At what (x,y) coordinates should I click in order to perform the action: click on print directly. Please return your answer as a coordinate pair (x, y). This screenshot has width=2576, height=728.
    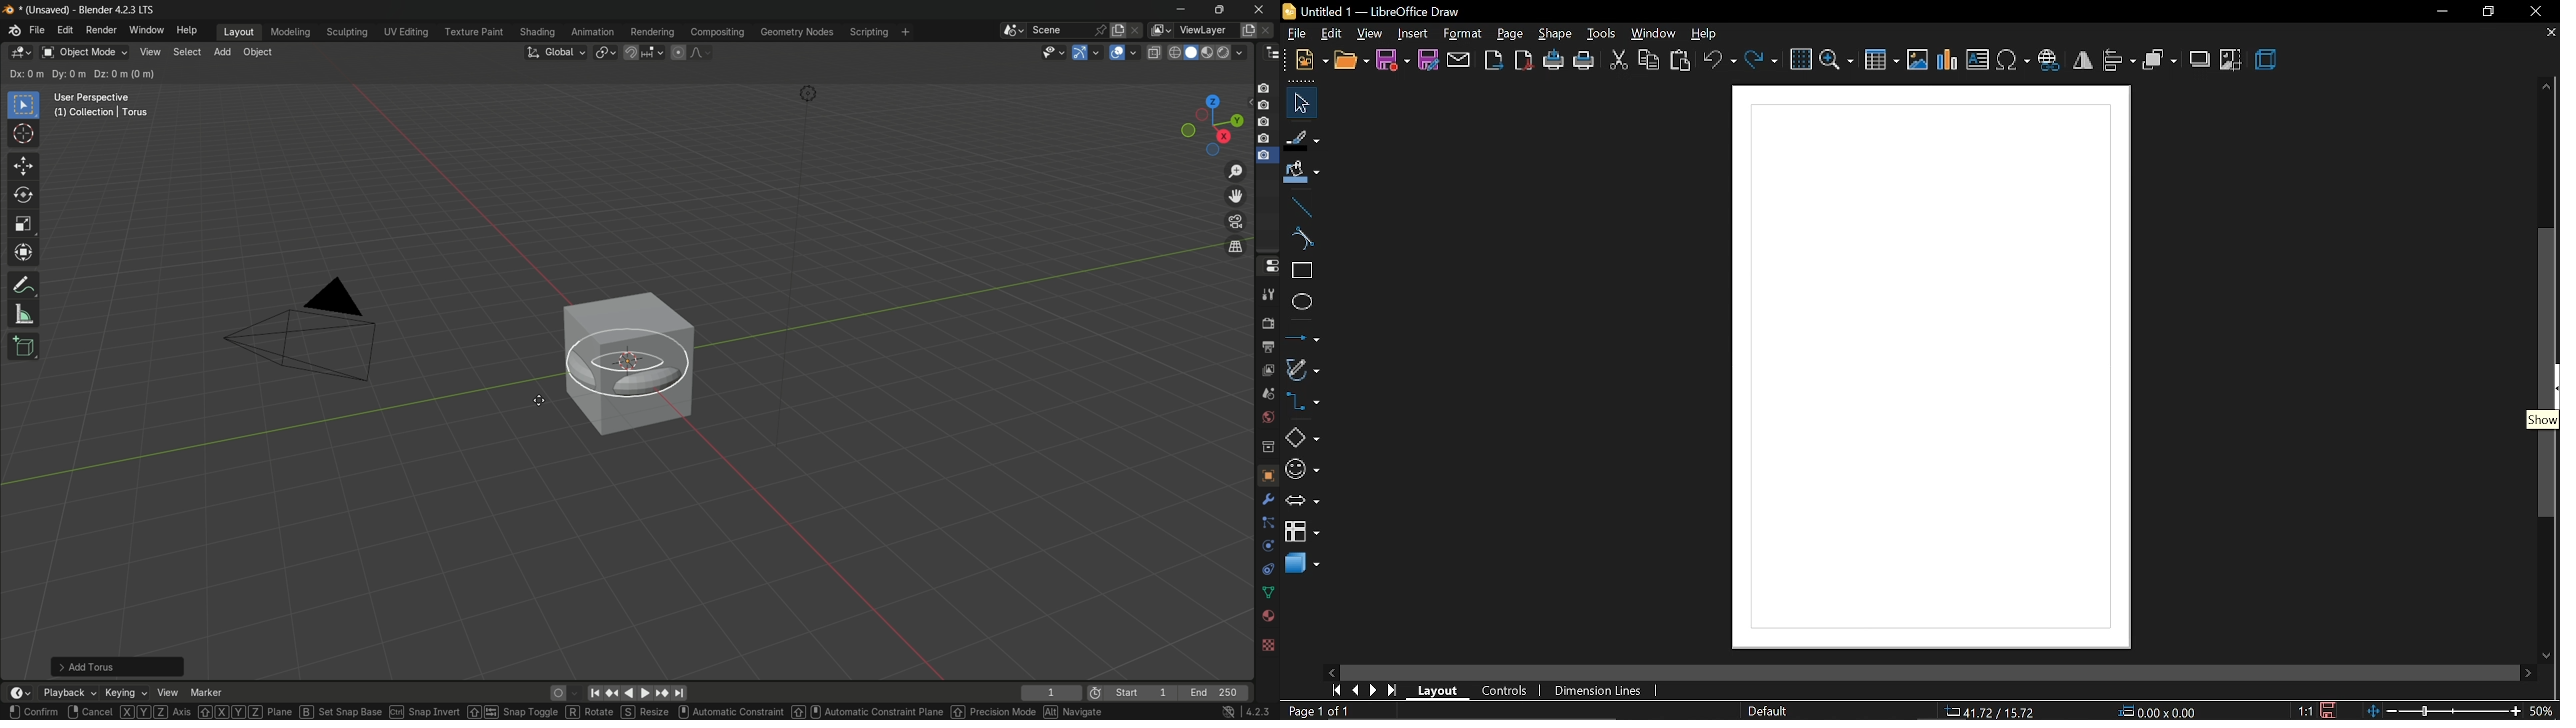
    Looking at the image, I should click on (1551, 61).